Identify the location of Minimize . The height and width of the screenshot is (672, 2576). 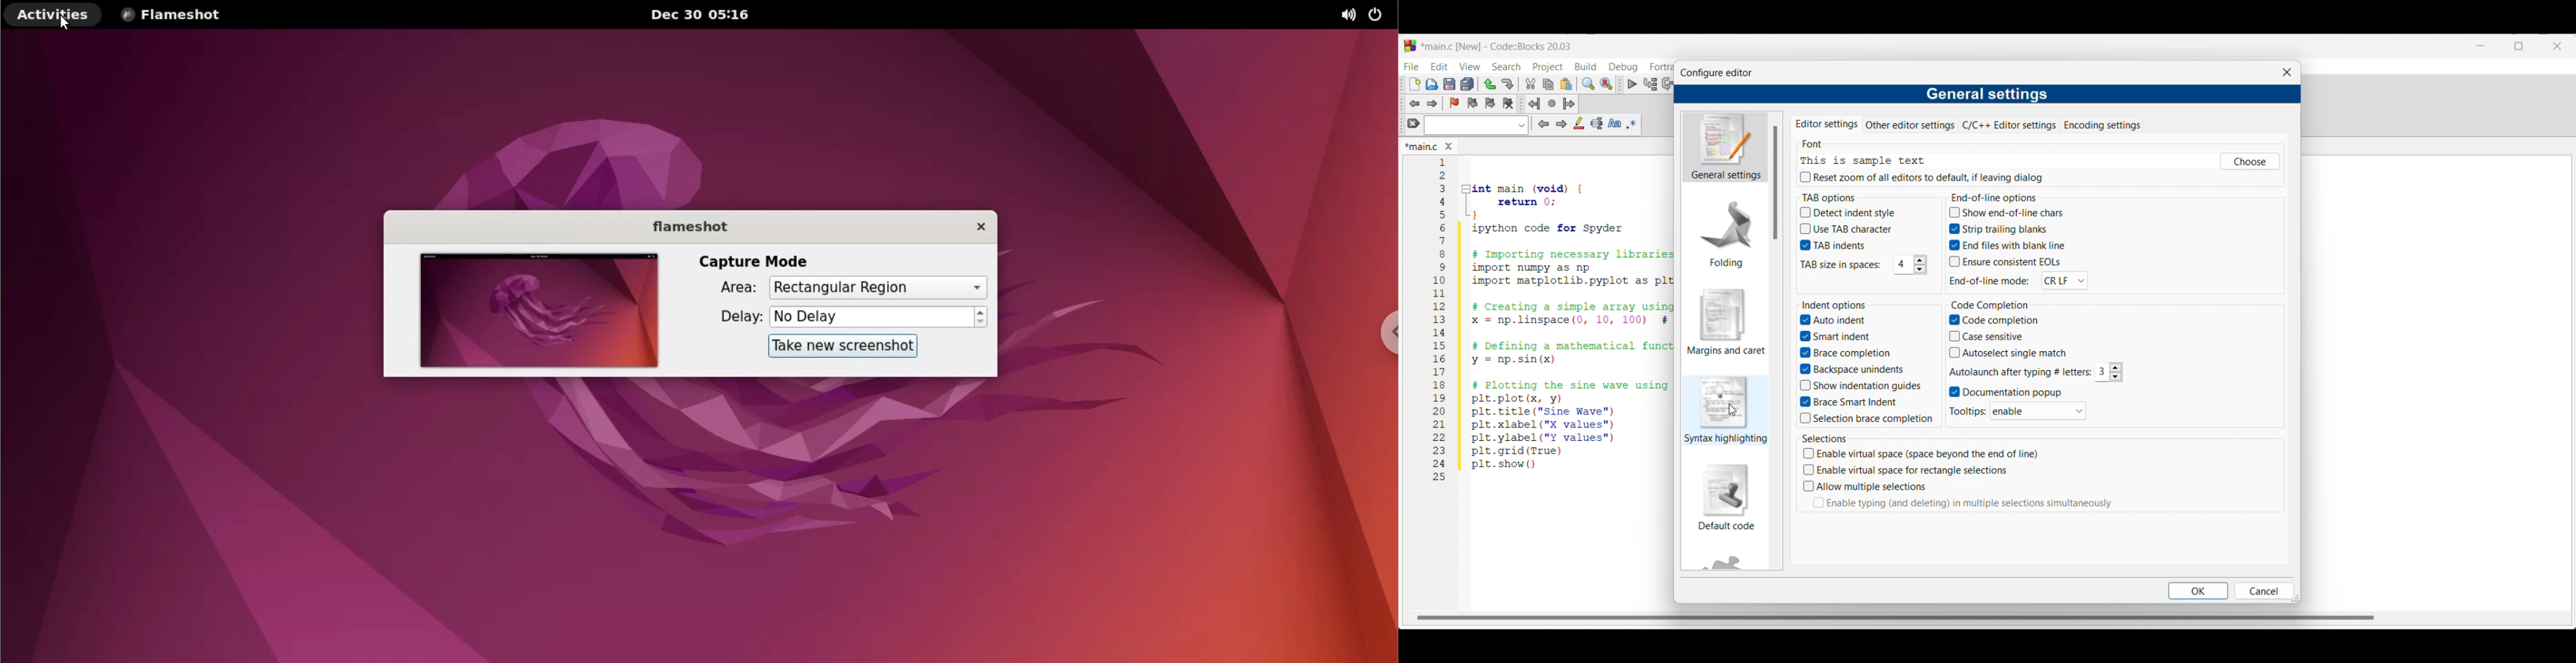
(2481, 46).